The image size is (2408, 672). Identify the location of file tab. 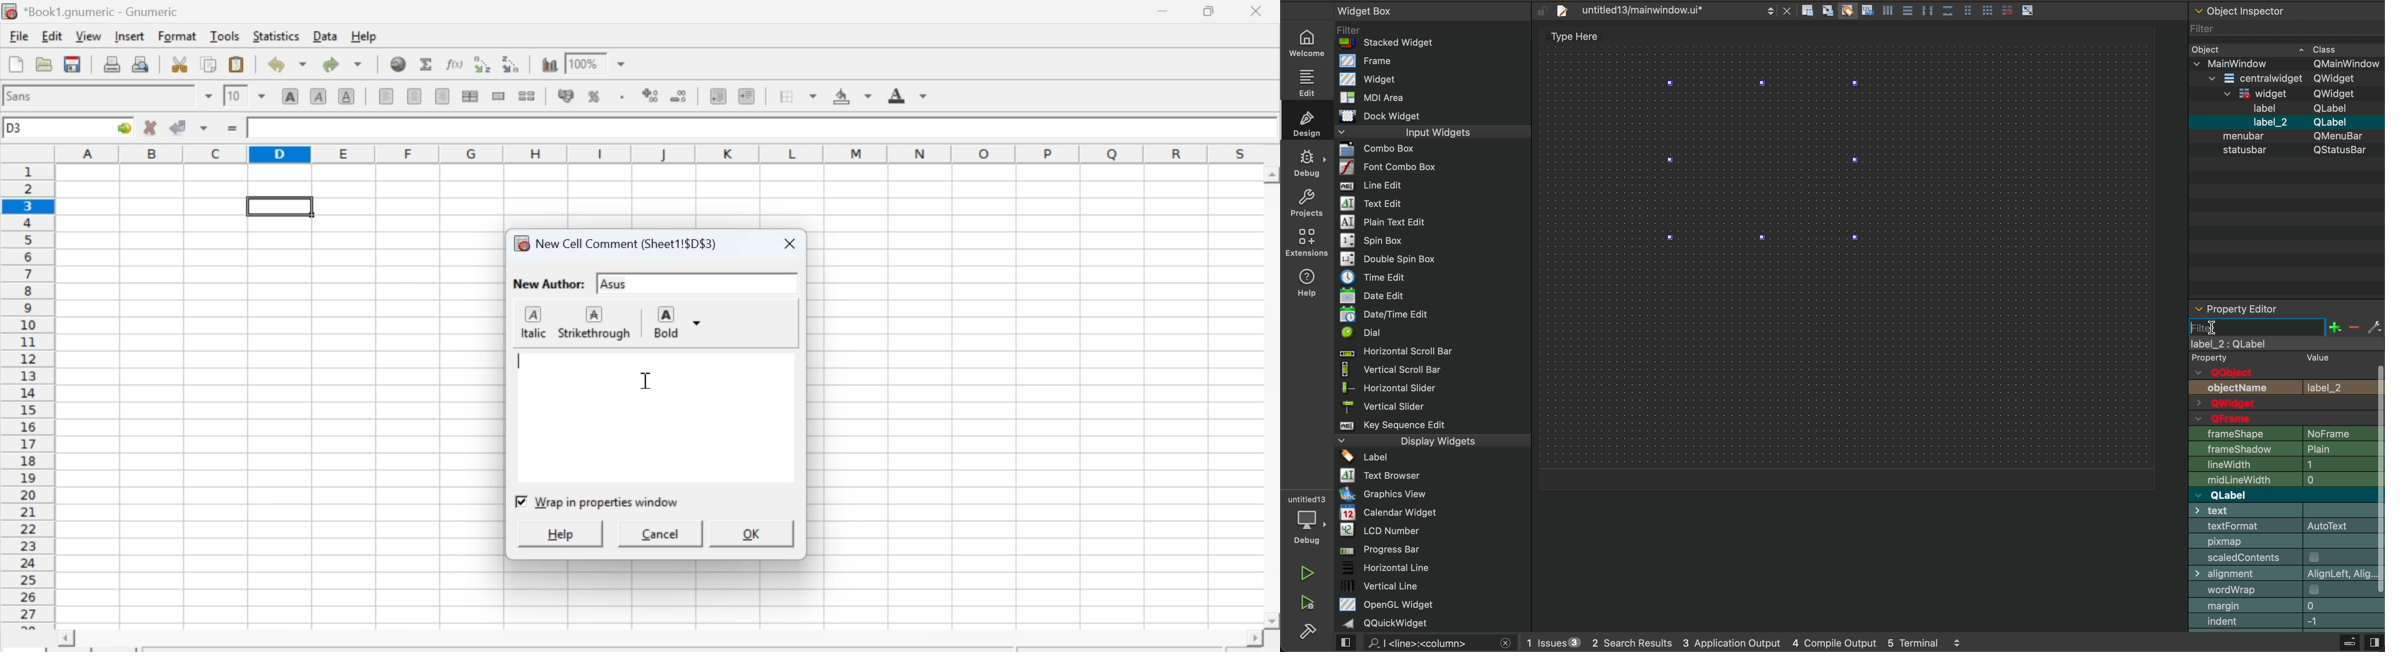
(1671, 13).